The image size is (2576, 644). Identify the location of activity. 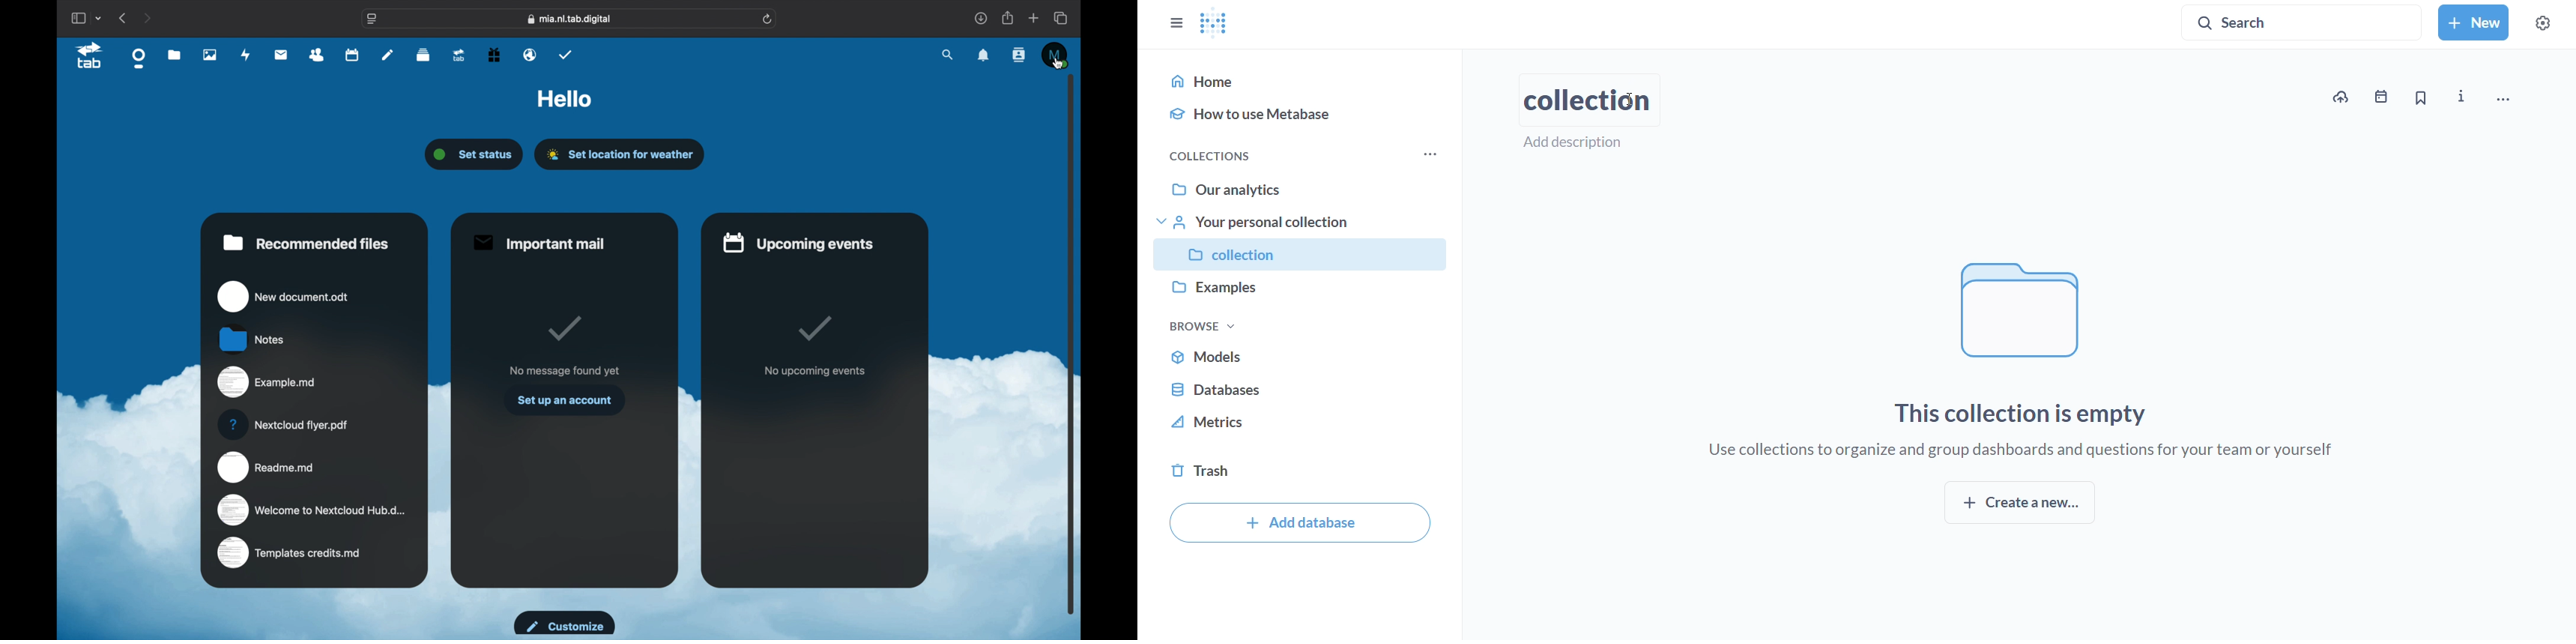
(248, 55).